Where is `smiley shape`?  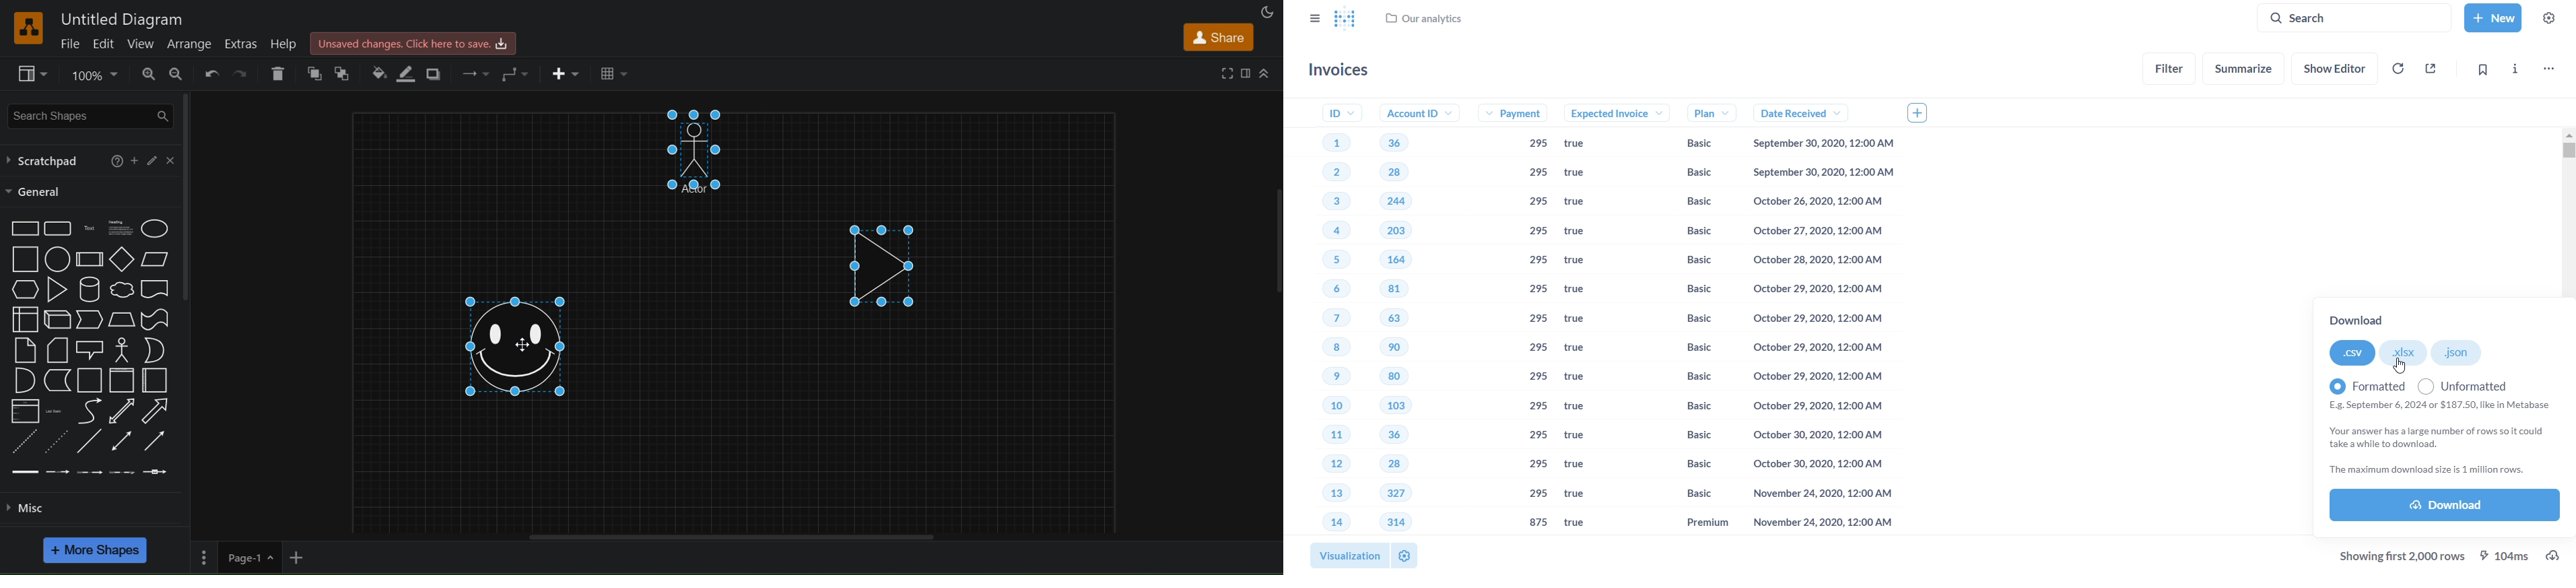 smiley shape is located at coordinates (514, 343).